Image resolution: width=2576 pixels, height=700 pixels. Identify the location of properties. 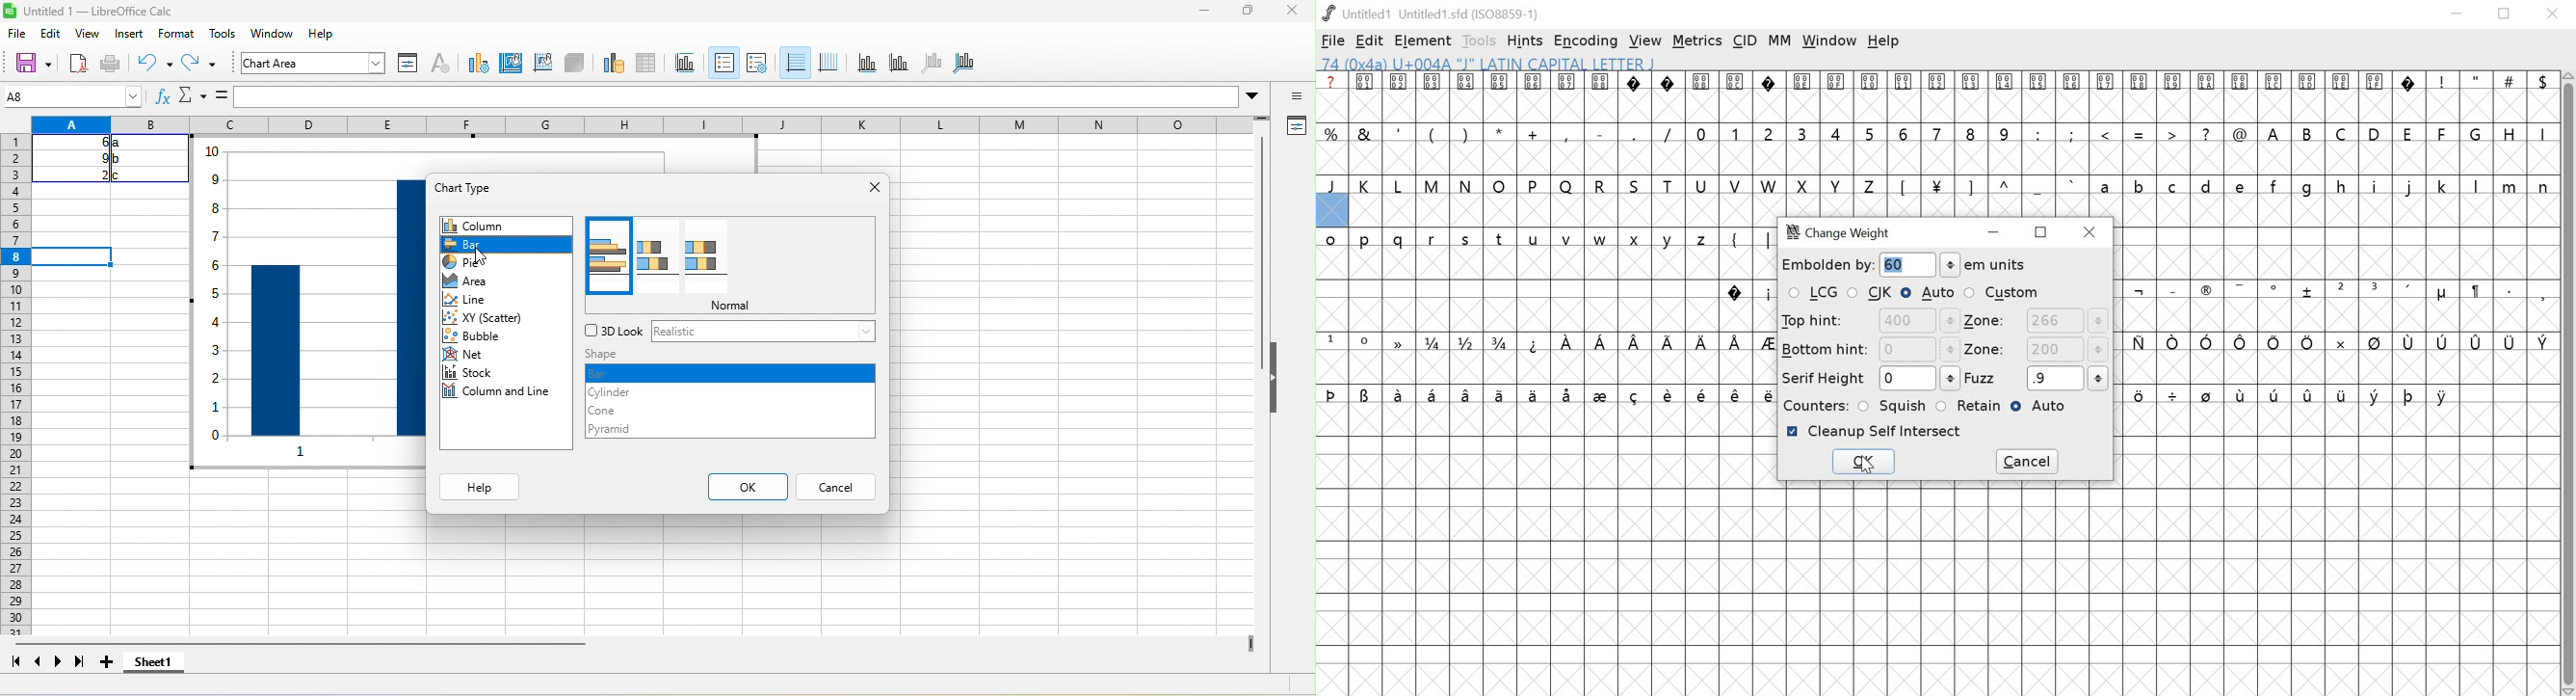
(1298, 125).